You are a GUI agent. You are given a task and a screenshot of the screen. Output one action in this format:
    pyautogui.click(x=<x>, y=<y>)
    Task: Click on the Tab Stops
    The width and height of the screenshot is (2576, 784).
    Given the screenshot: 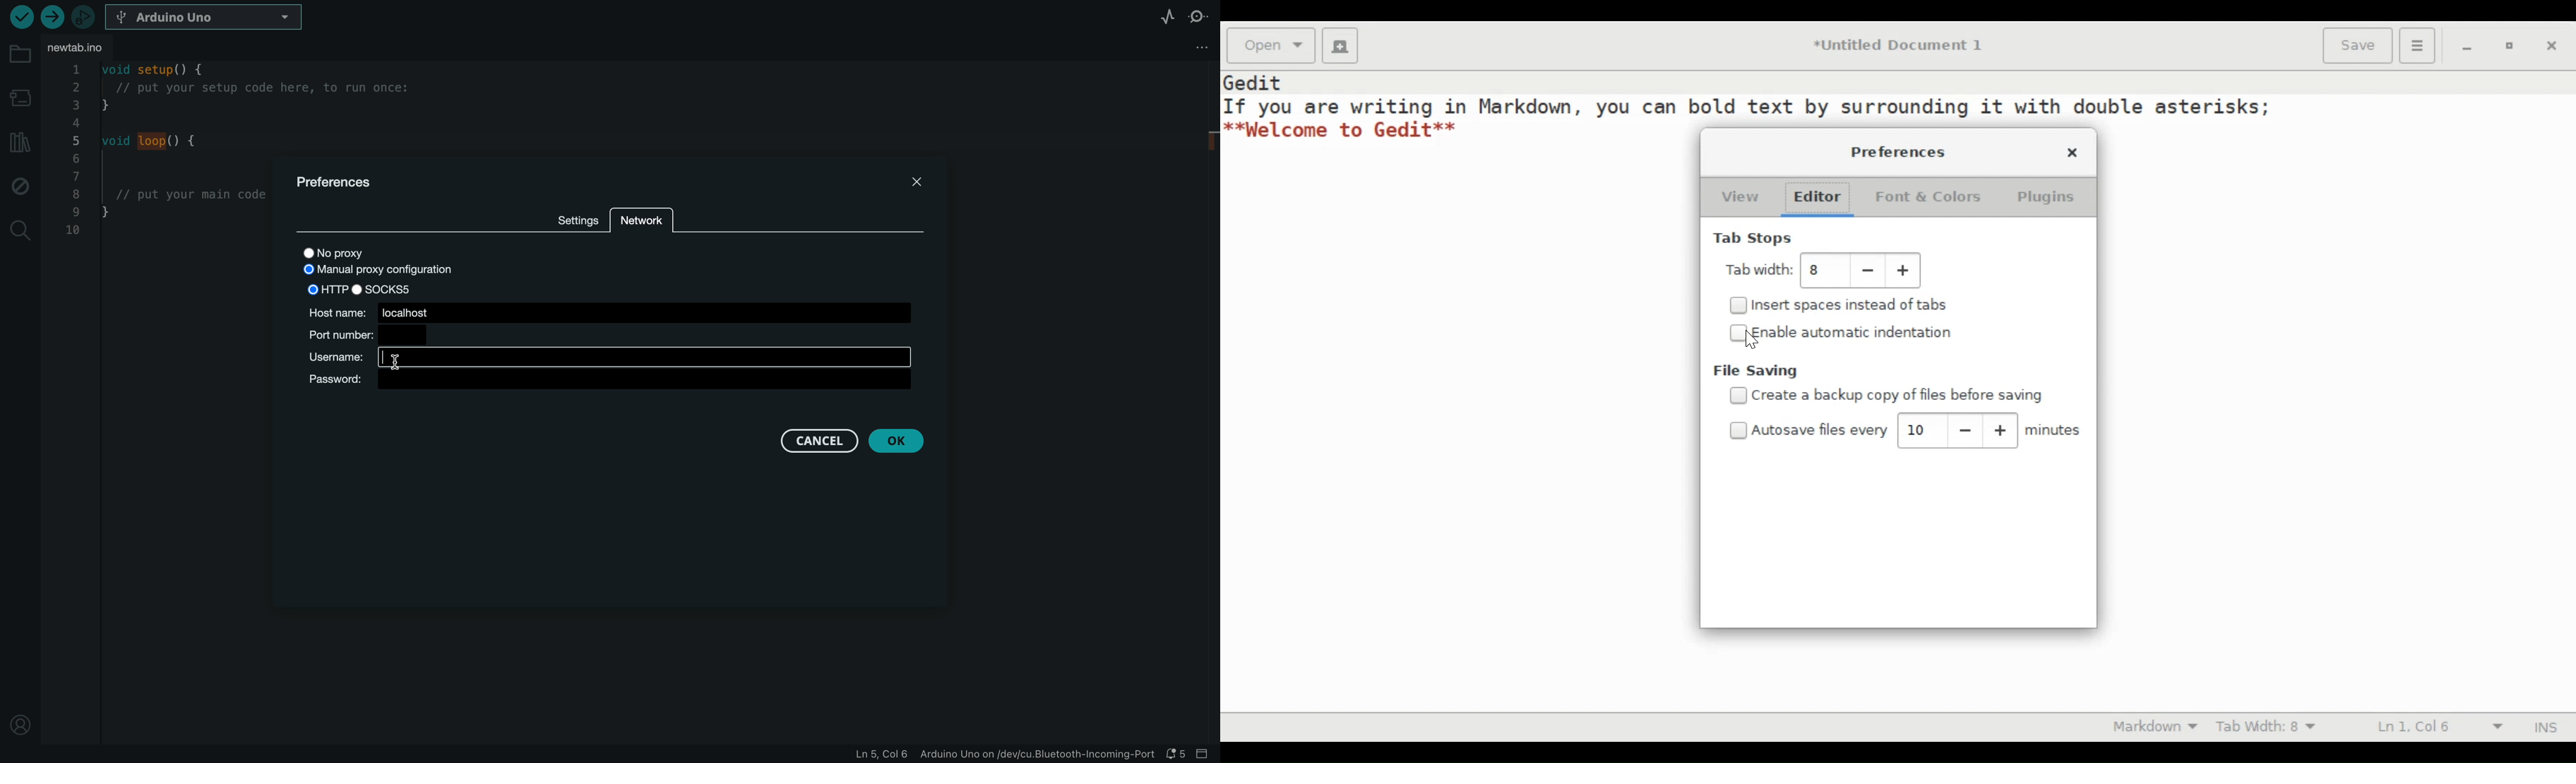 What is the action you would take?
    pyautogui.click(x=1758, y=237)
    